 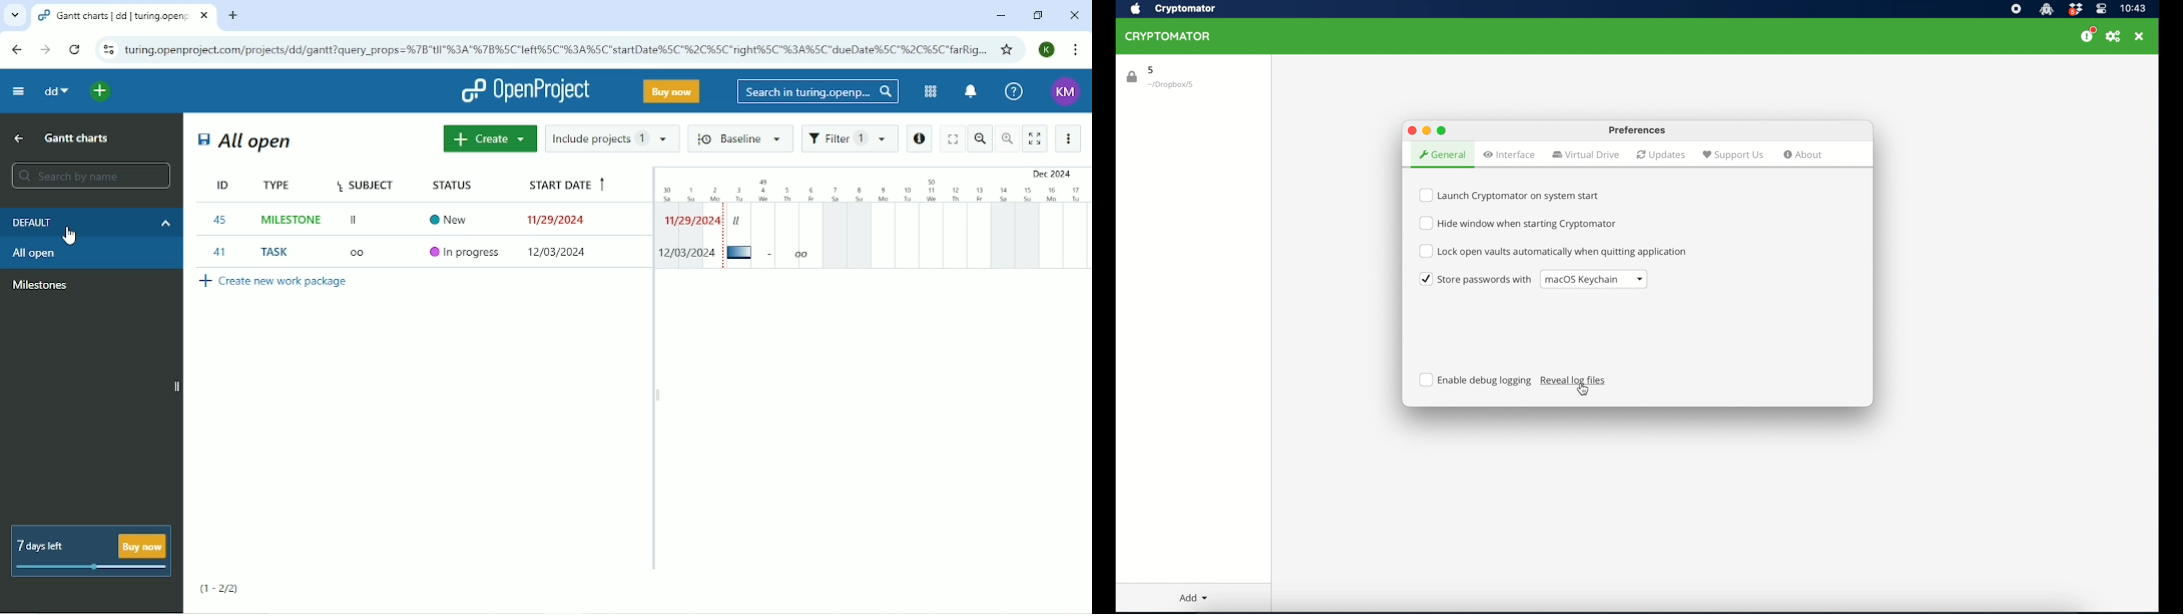 I want to click on All open, so click(x=40, y=253).